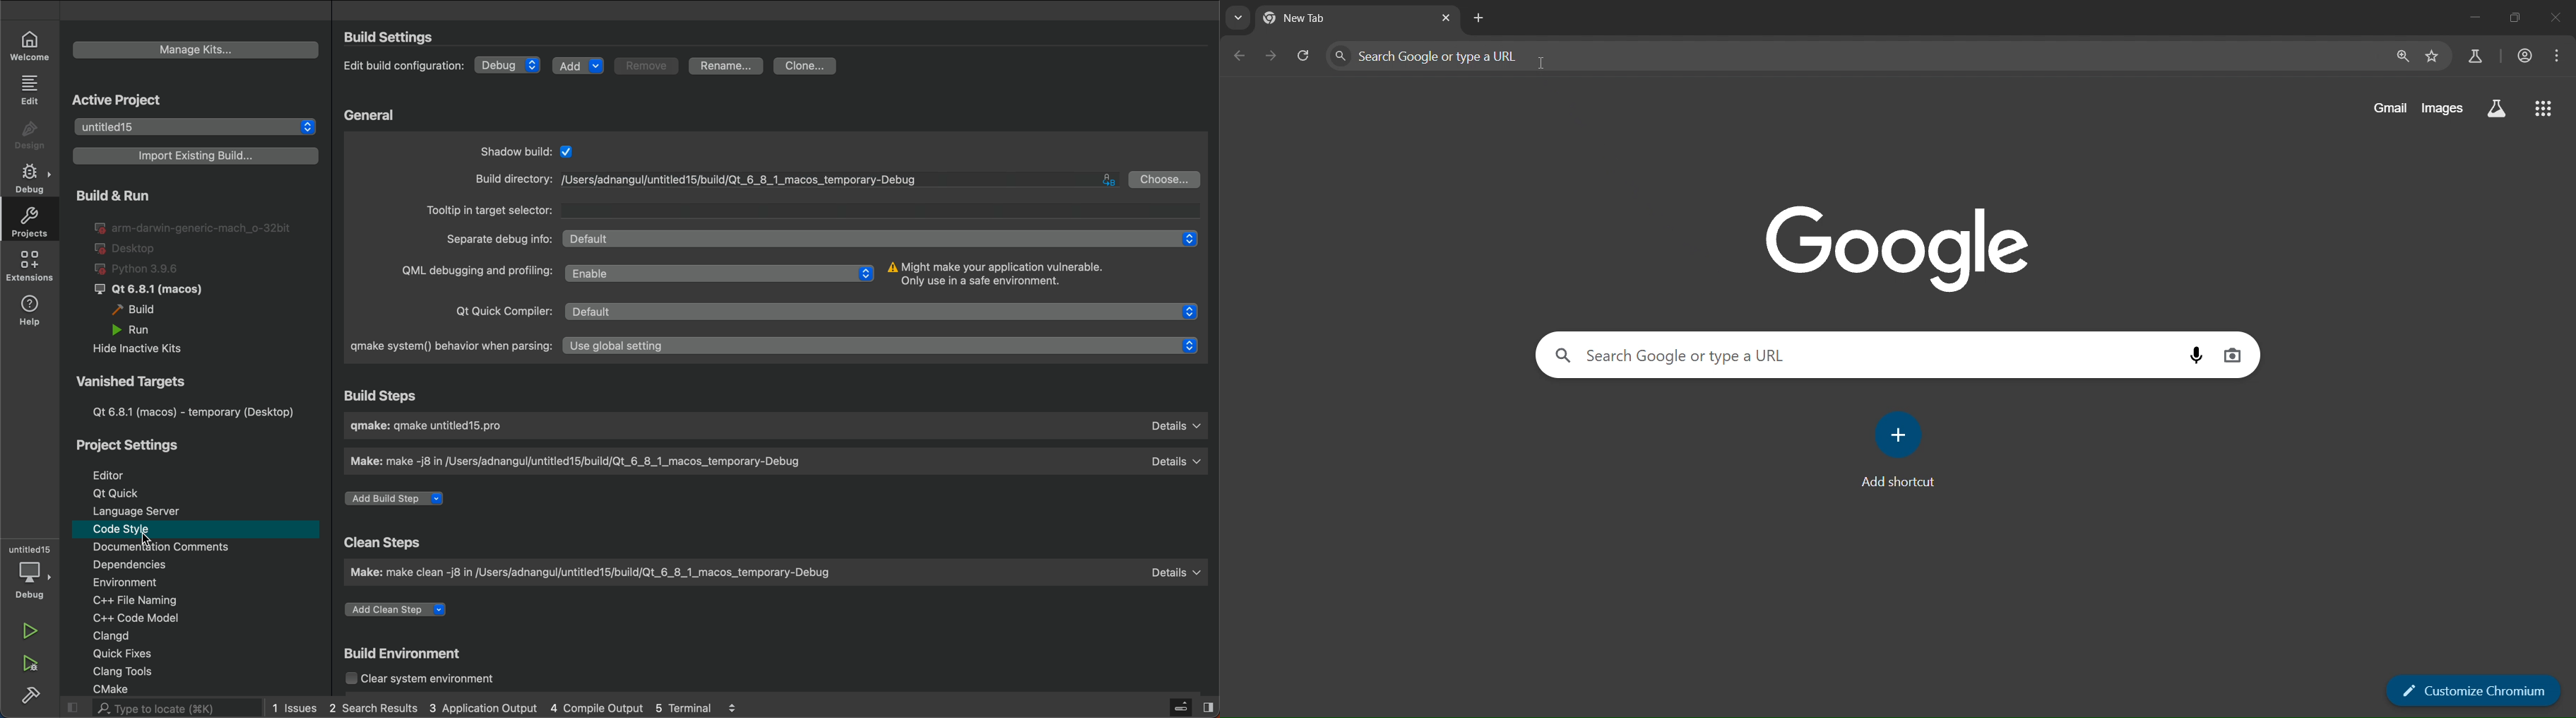 The width and height of the screenshot is (2576, 728). What do you see at coordinates (645, 65) in the screenshot?
I see `remove` at bounding box center [645, 65].